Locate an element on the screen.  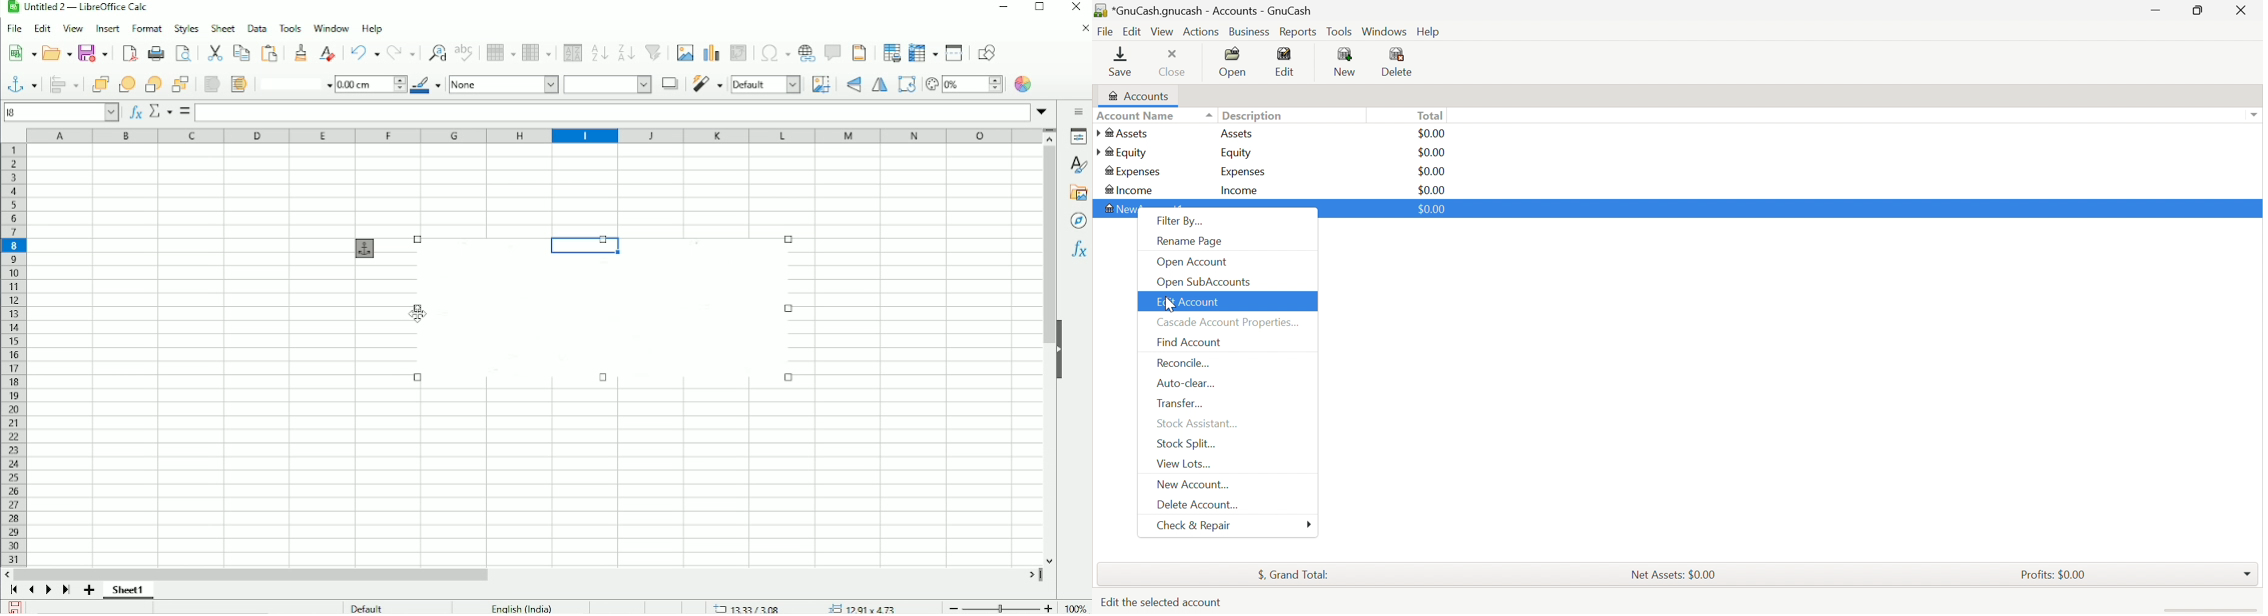
Area style is located at coordinates (550, 85).